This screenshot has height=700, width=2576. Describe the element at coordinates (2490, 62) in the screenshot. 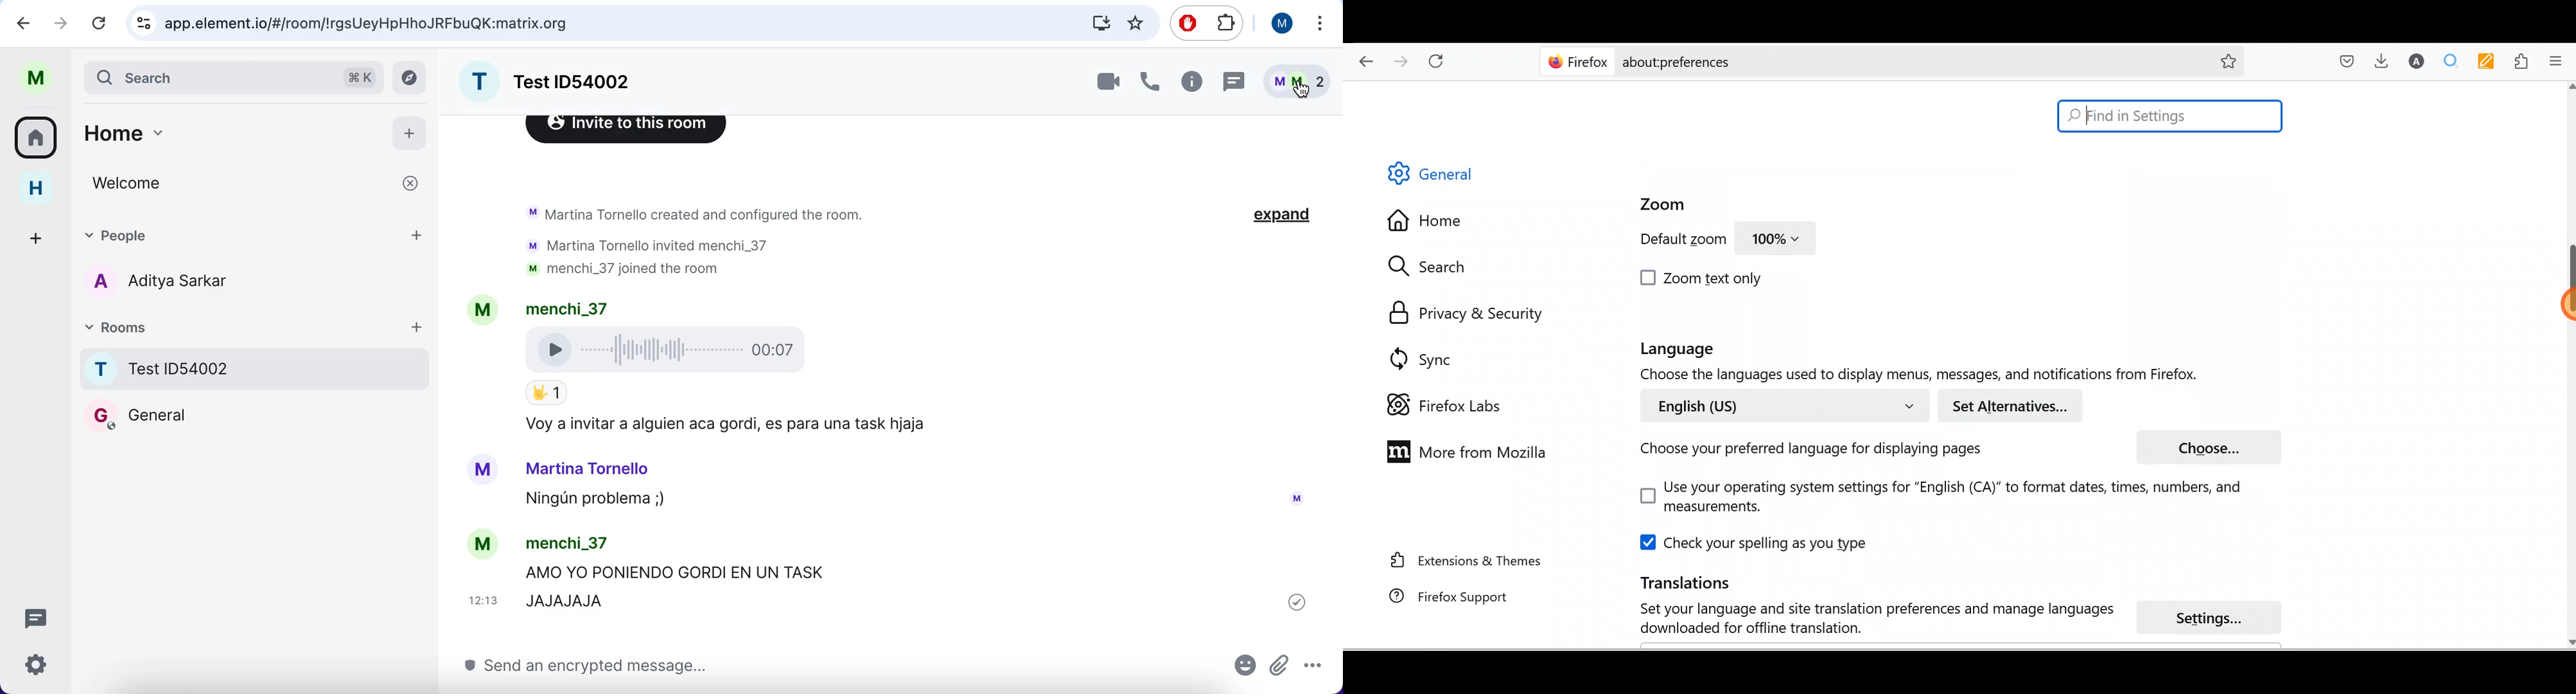

I see `Multi keywords highlighter` at that location.